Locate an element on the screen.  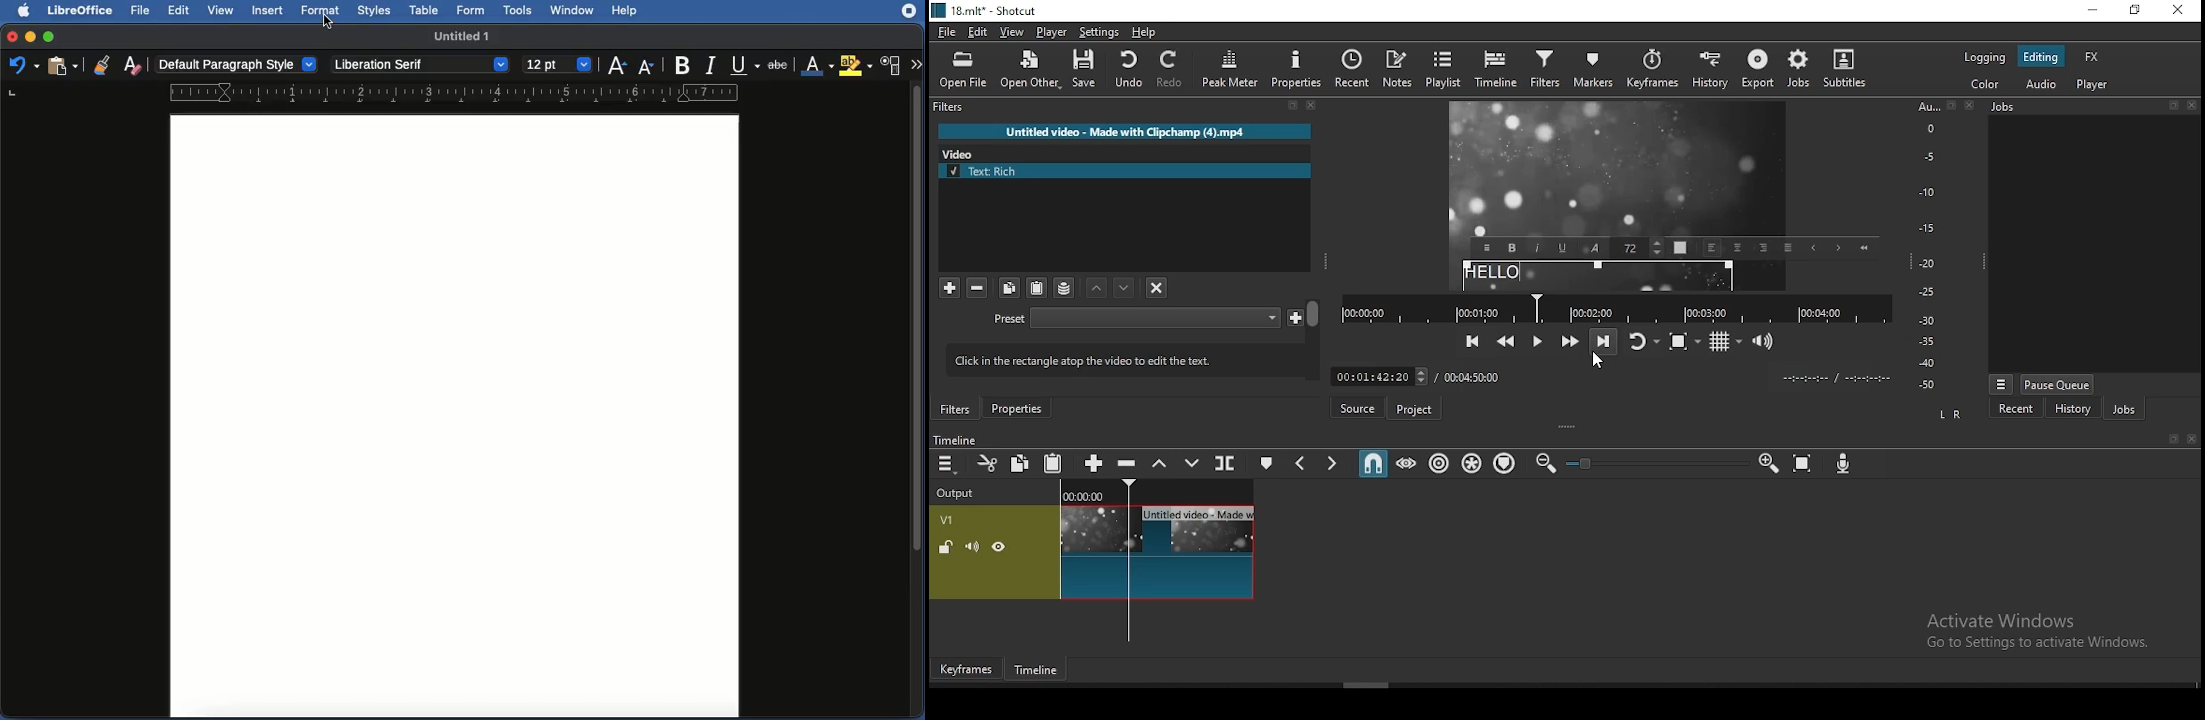
playlist is located at coordinates (1444, 70).